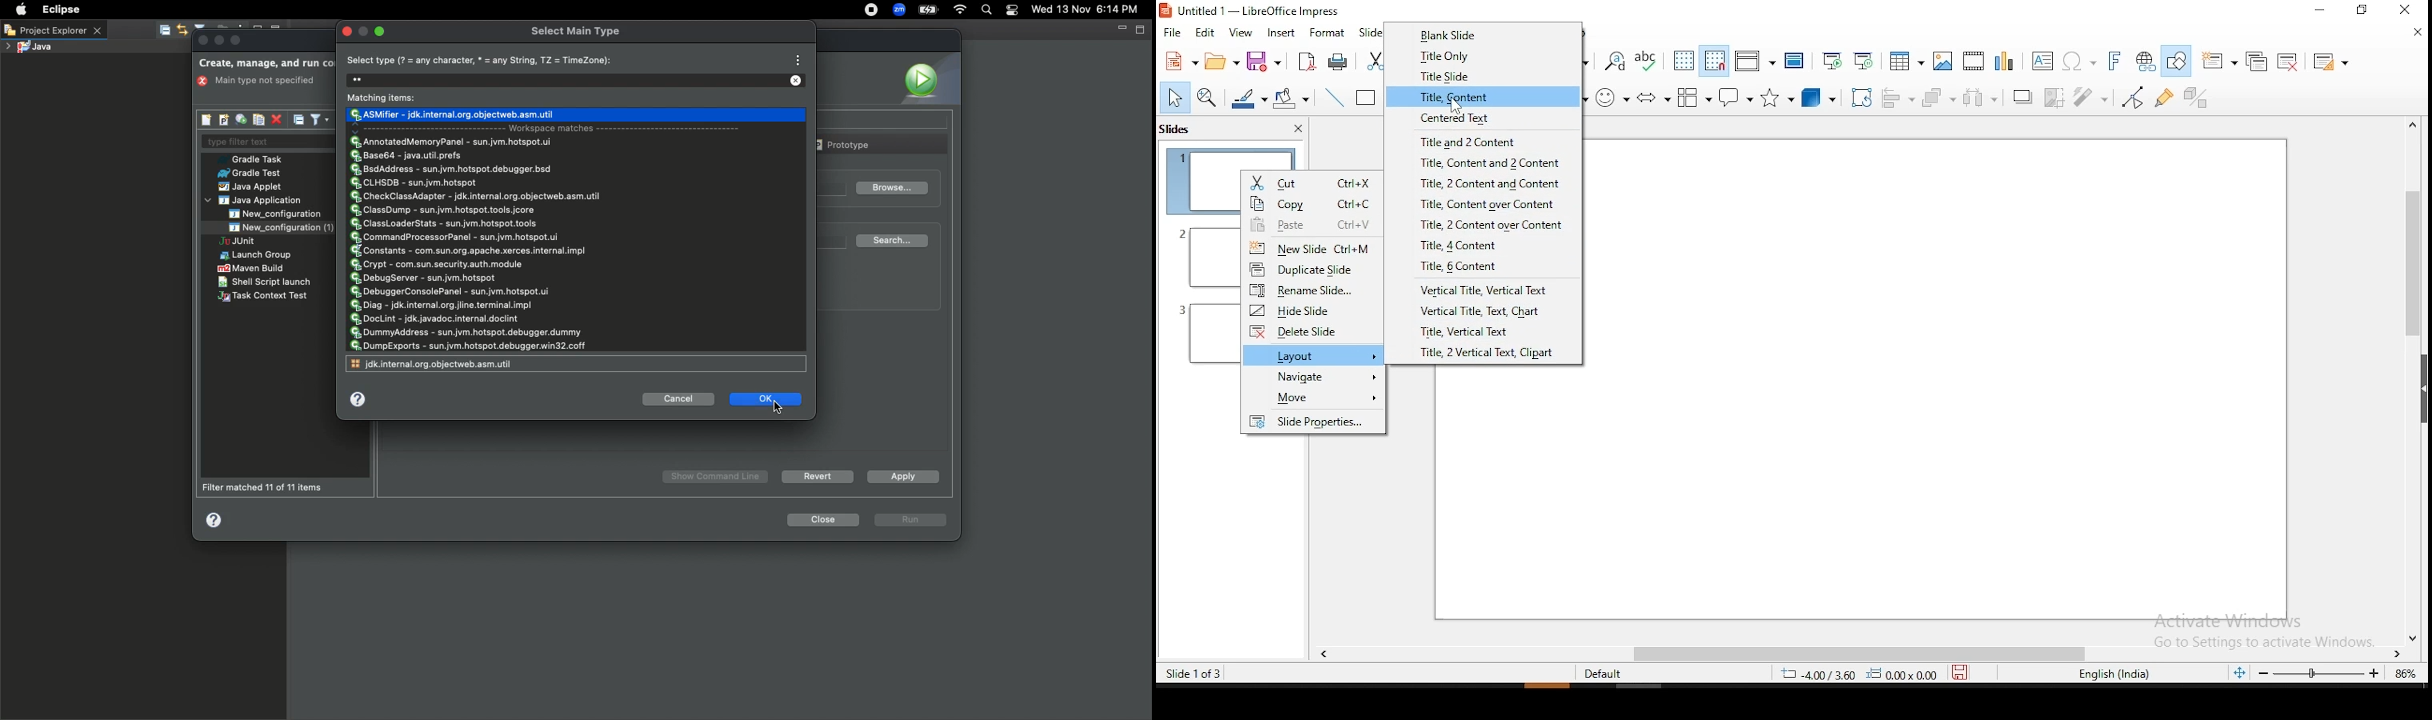 The image size is (2436, 728). What do you see at coordinates (1314, 248) in the screenshot?
I see `new slide` at bounding box center [1314, 248].